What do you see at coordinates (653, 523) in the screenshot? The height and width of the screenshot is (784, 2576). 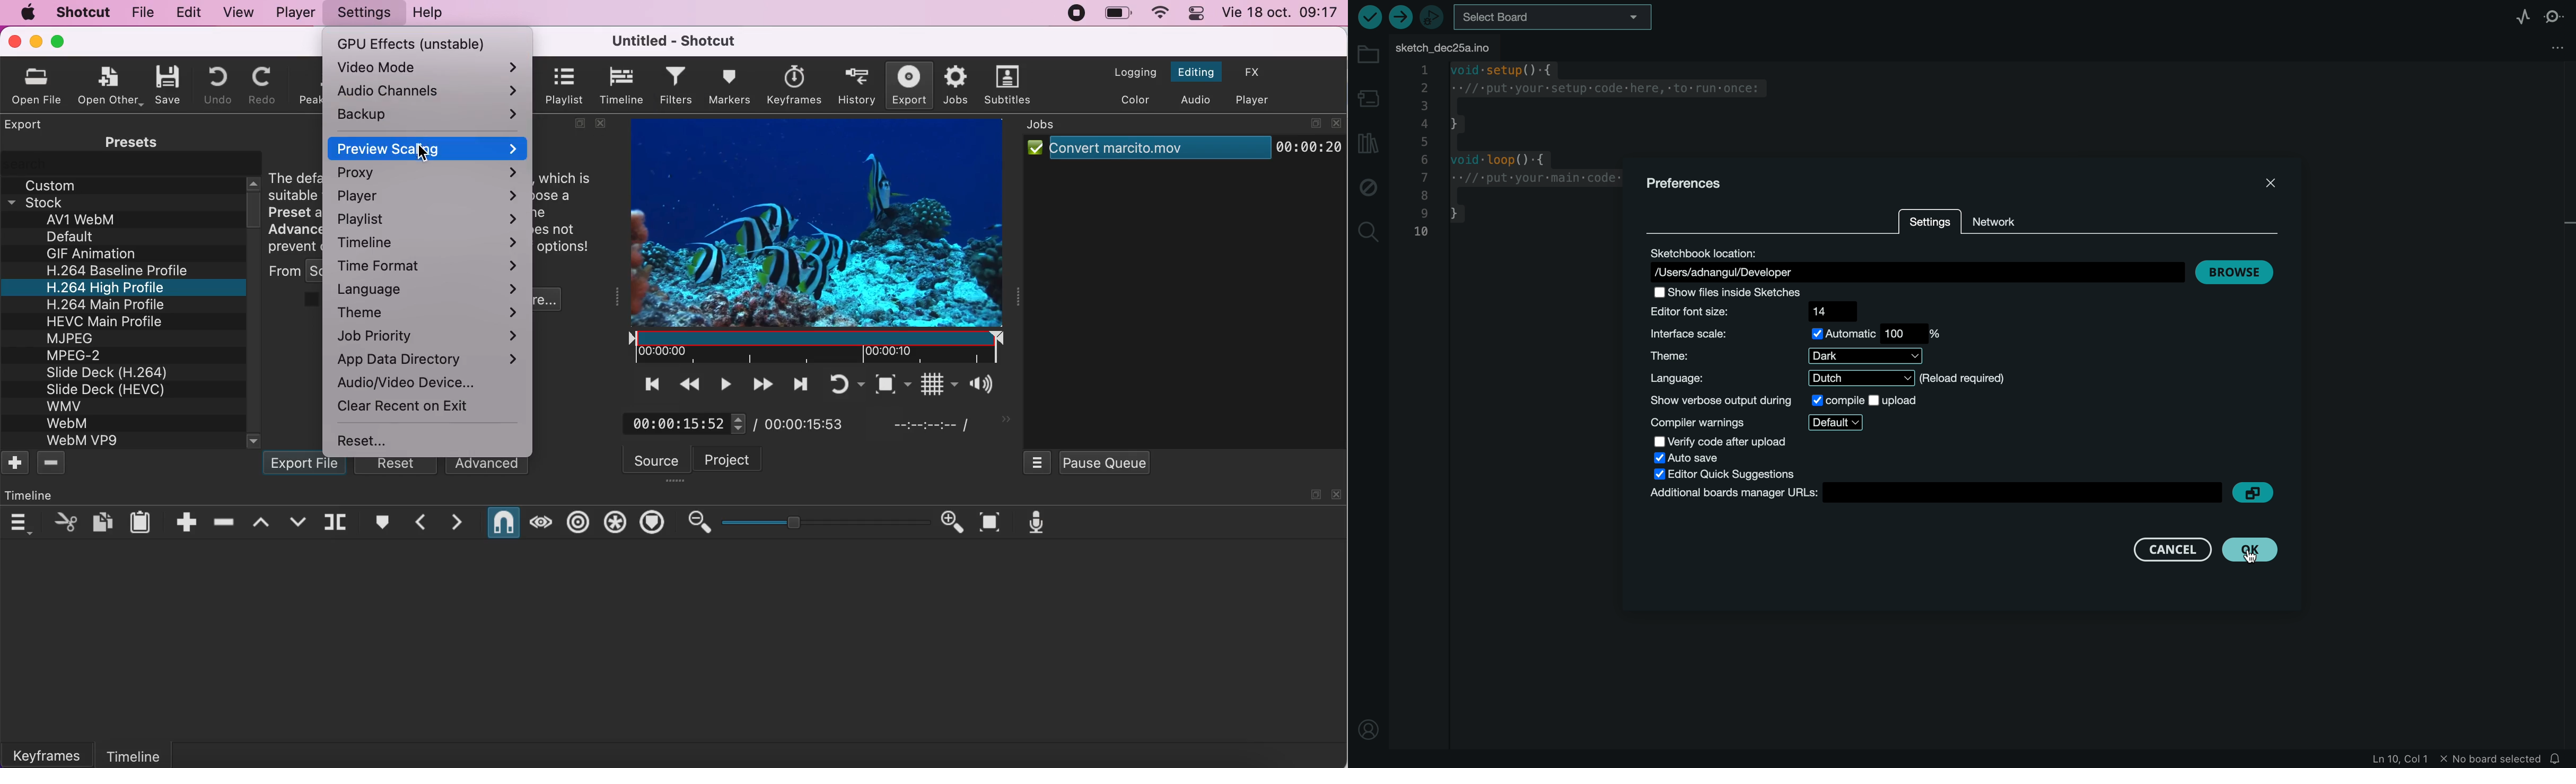 I see `ripple markers` at bounding box center [653, 523].